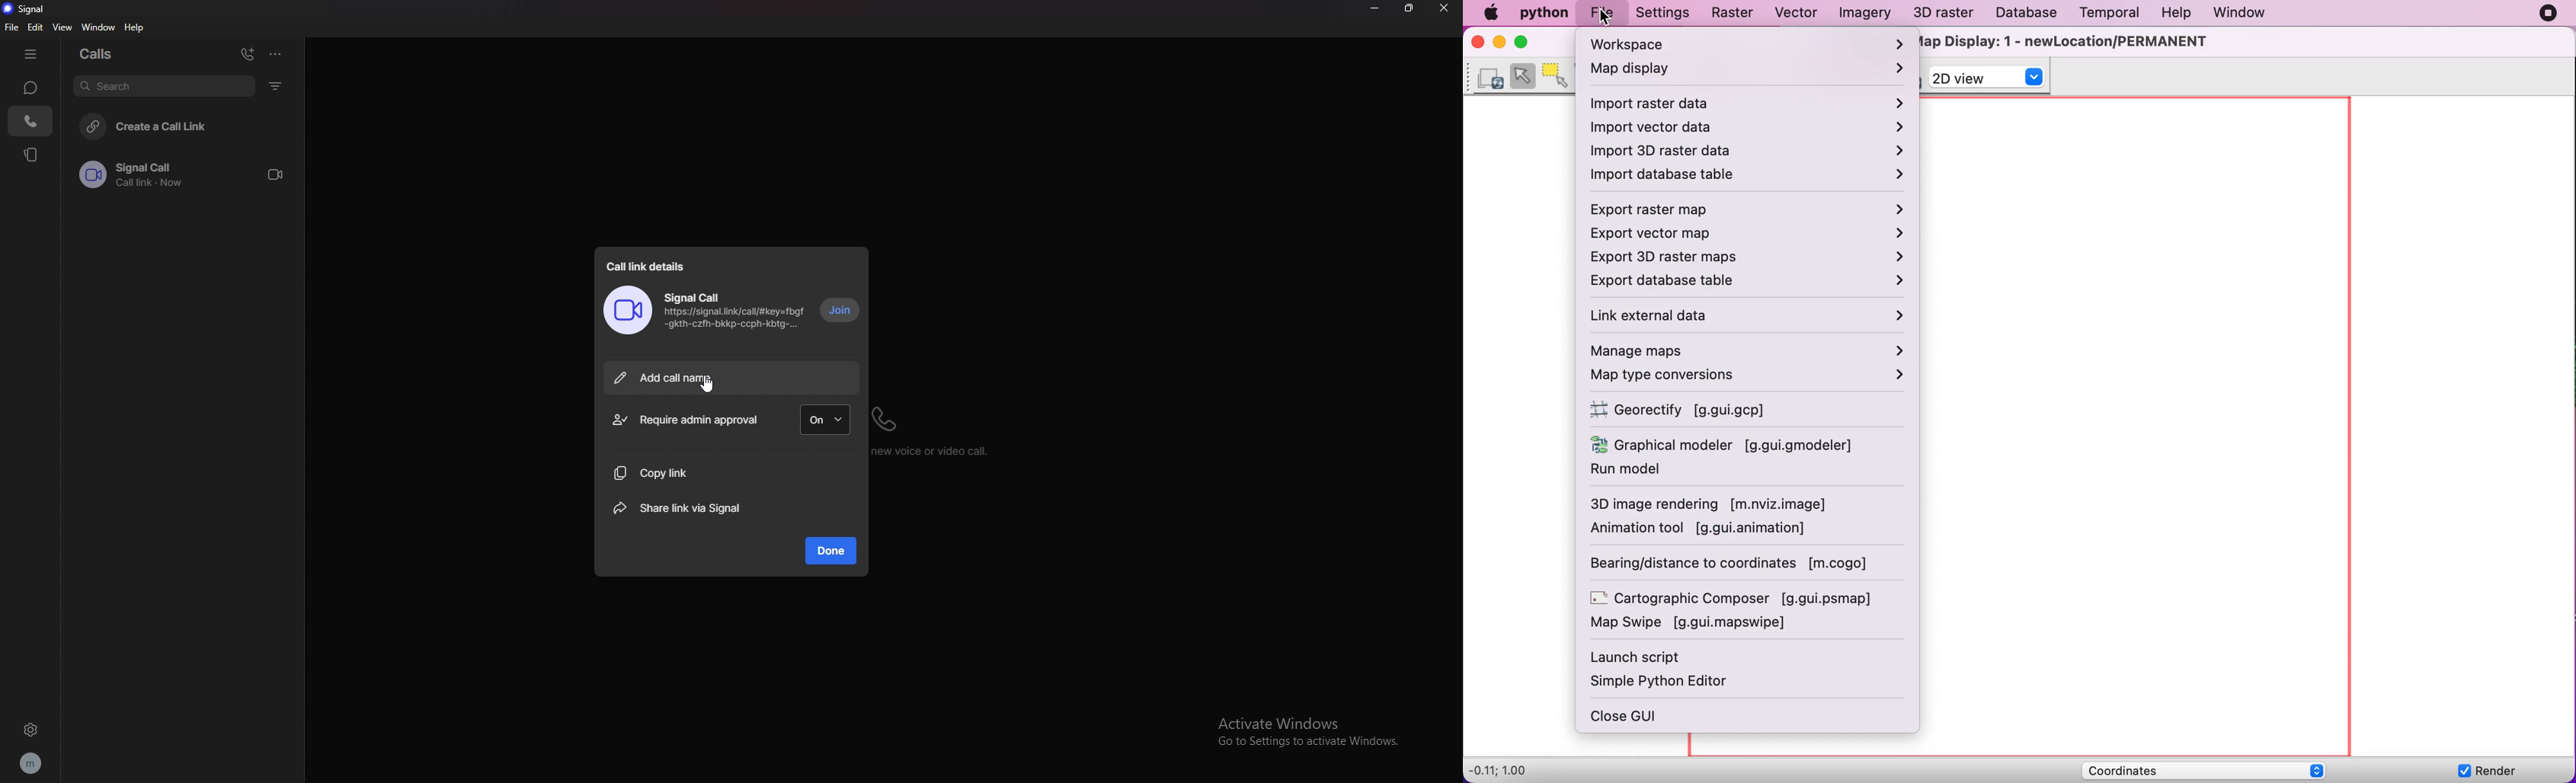  I want to click on call link details, so click(651, 264).